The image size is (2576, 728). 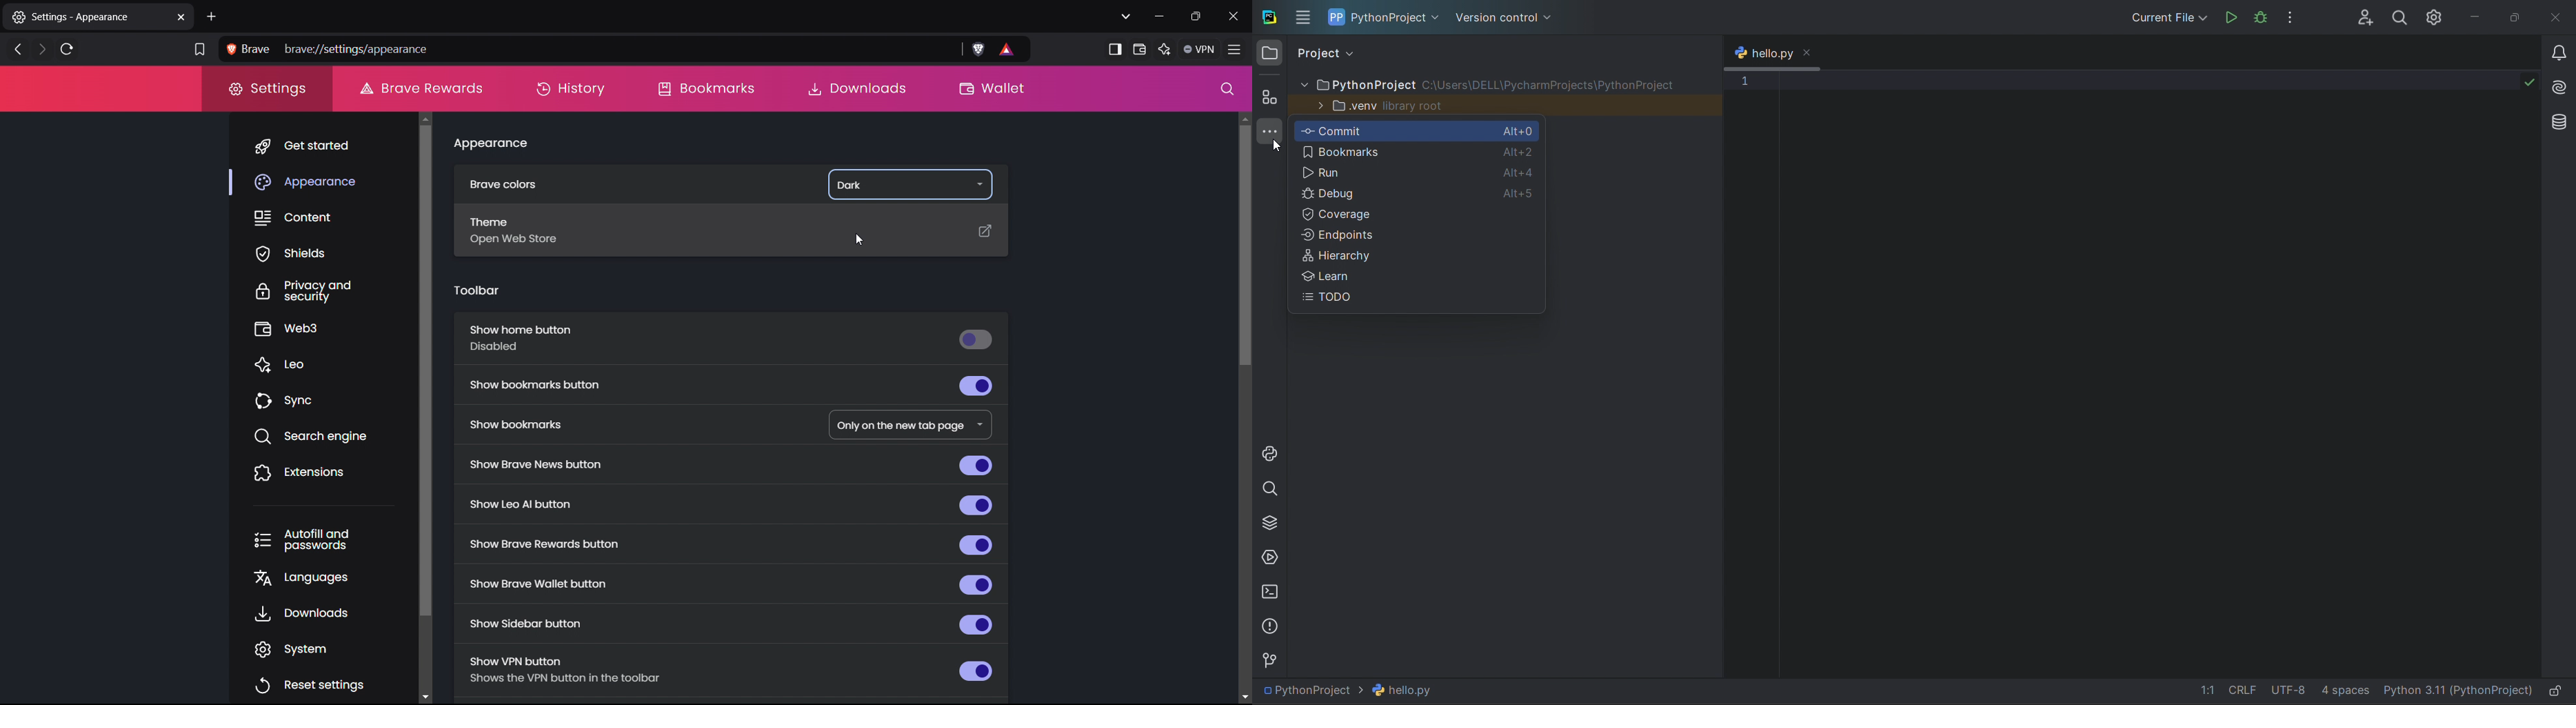 What do you see at coordinates (331, 400) in the screenshot?
I see `sync` at bounding box center [331, 400].